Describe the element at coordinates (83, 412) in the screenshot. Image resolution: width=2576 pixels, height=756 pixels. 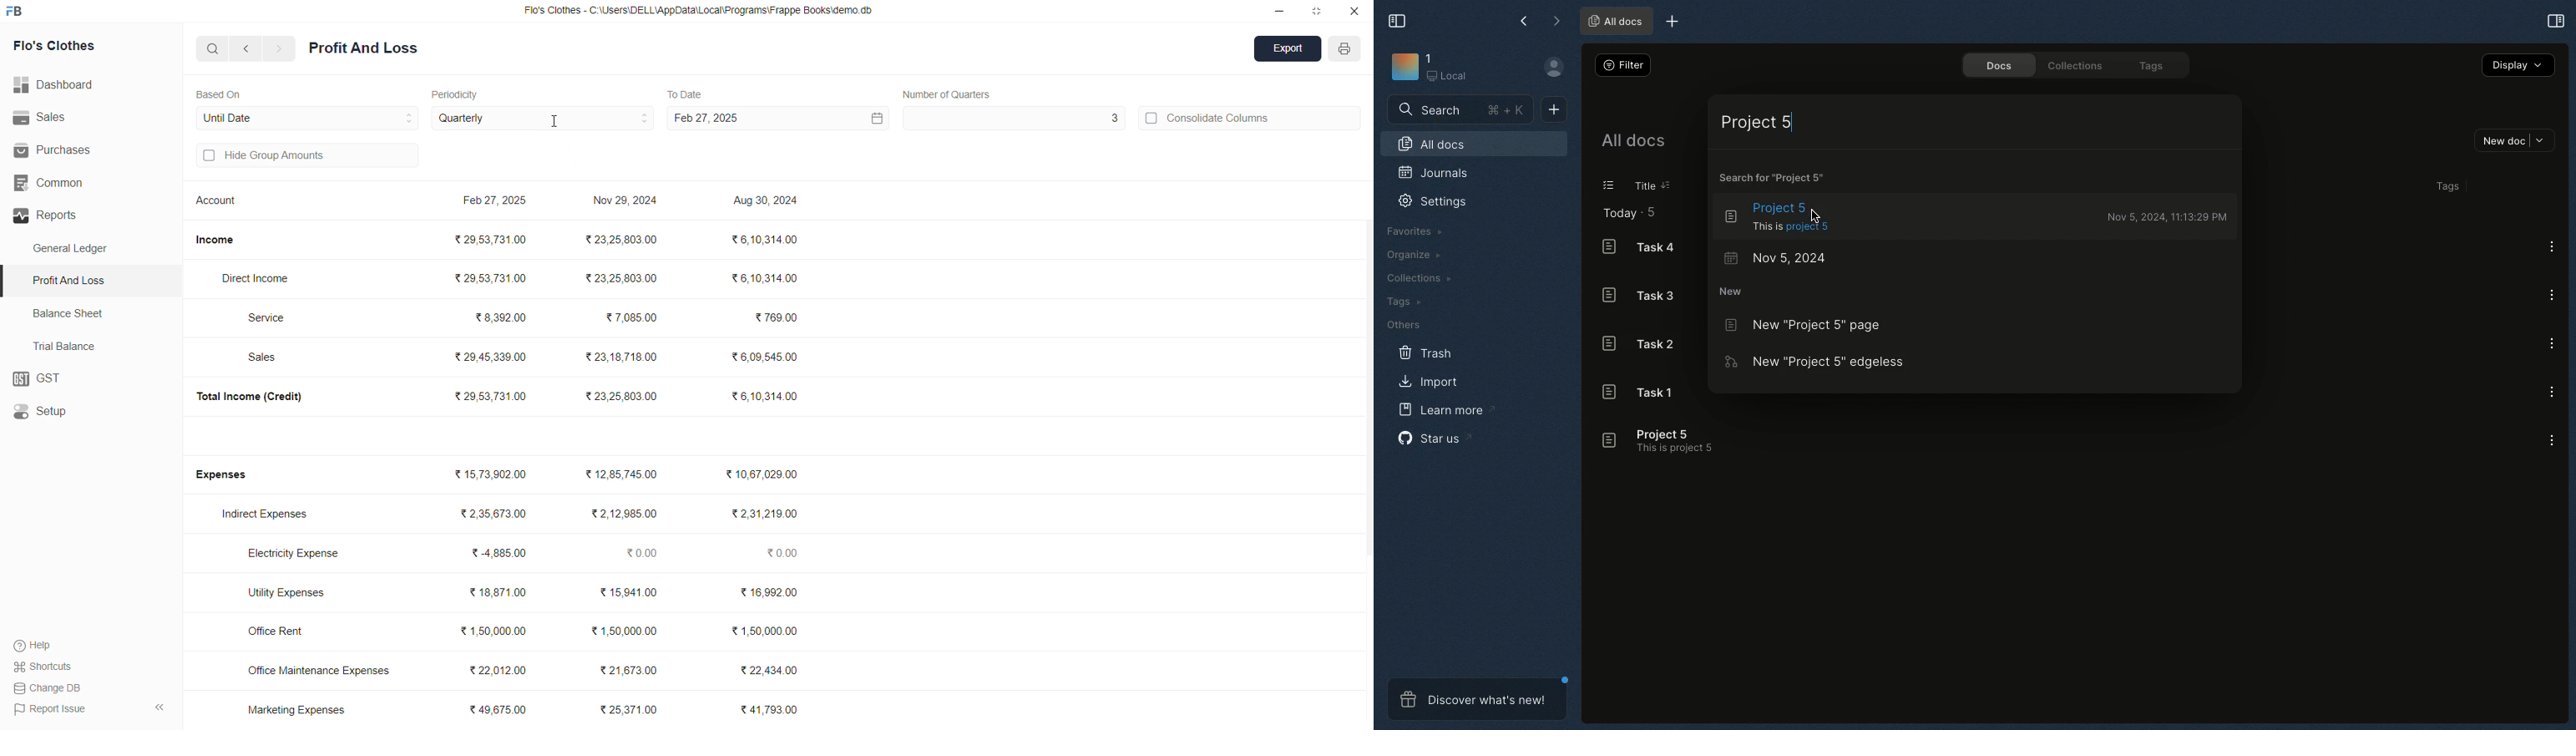
I see `Setup` at that location.